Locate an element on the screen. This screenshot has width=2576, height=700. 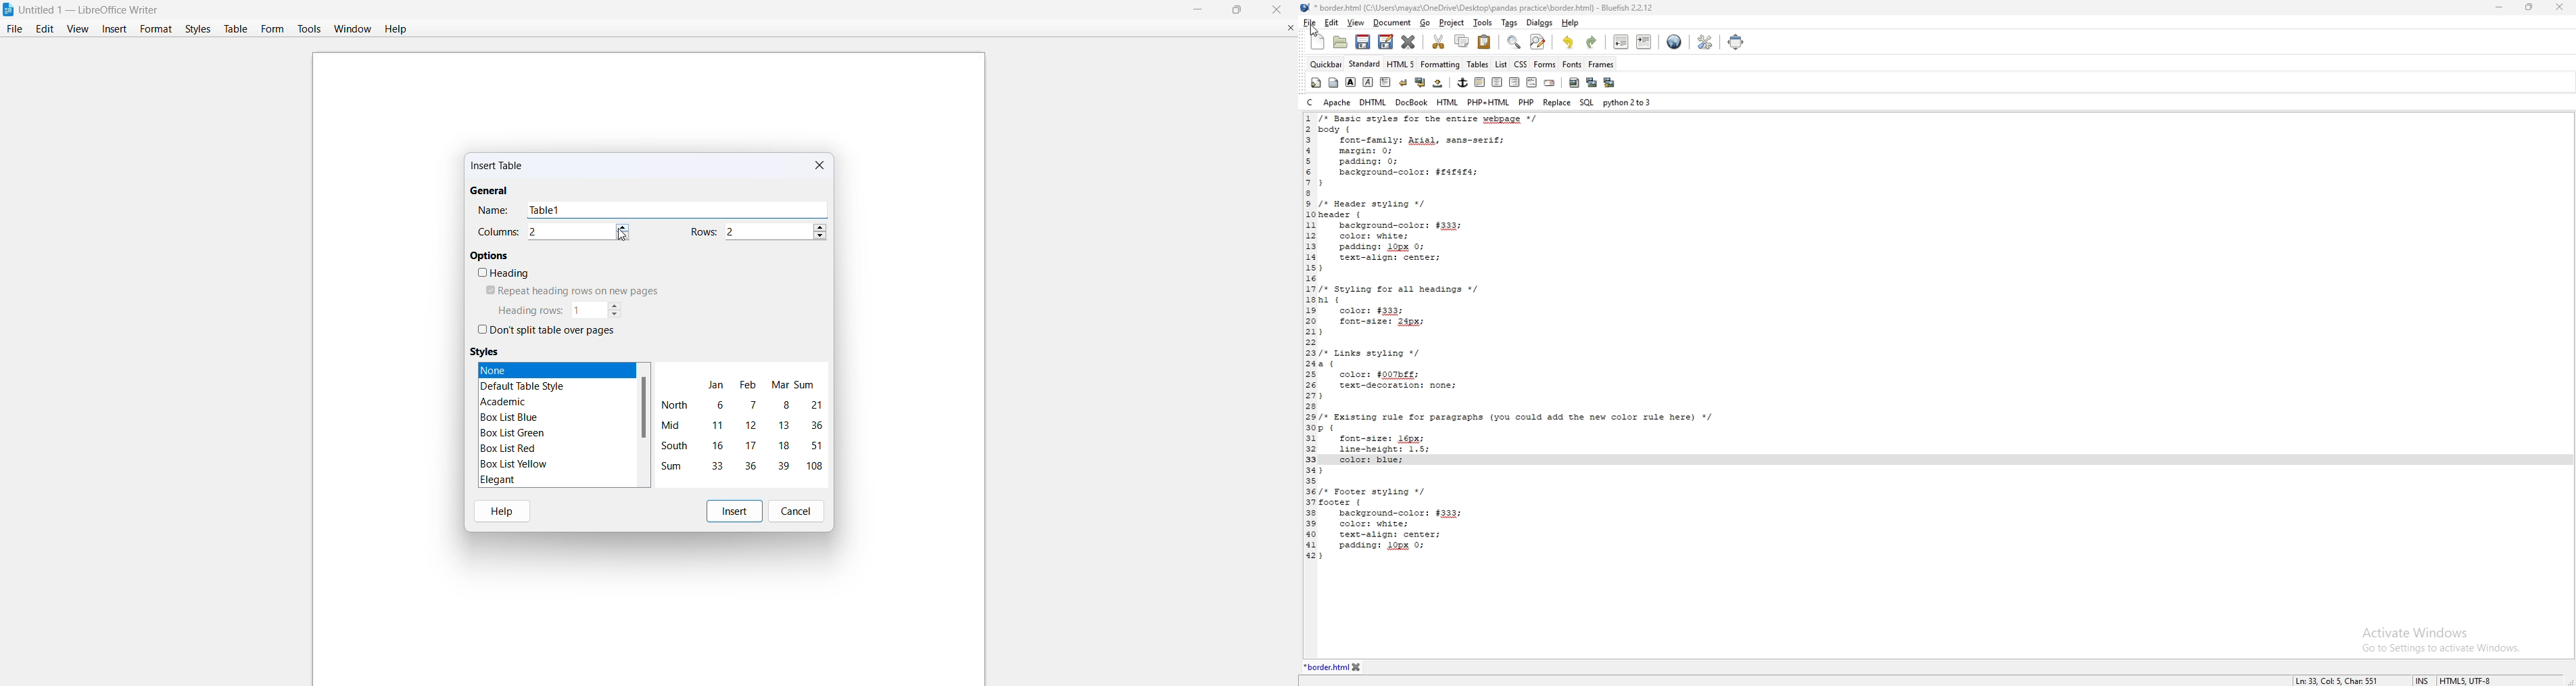
increase rows is located at coordinates (820, 226).